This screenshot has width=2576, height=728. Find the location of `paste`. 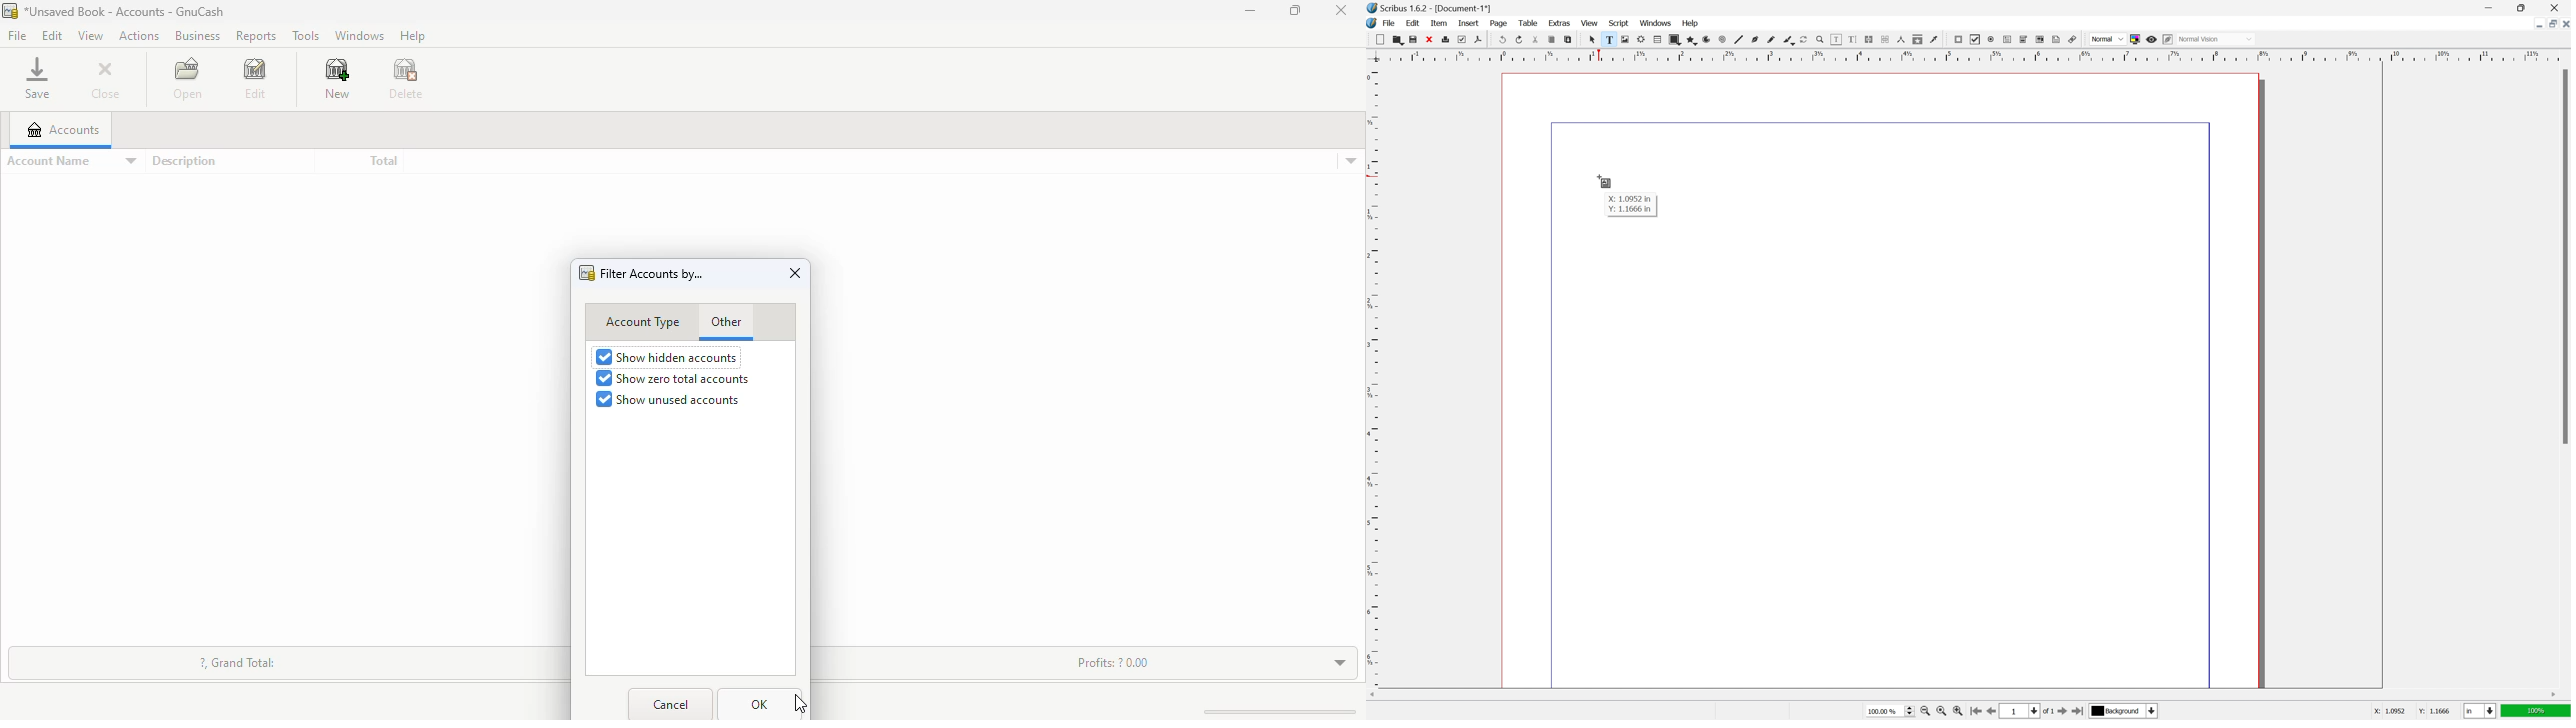

paste is located at coordinates (1568, 40).